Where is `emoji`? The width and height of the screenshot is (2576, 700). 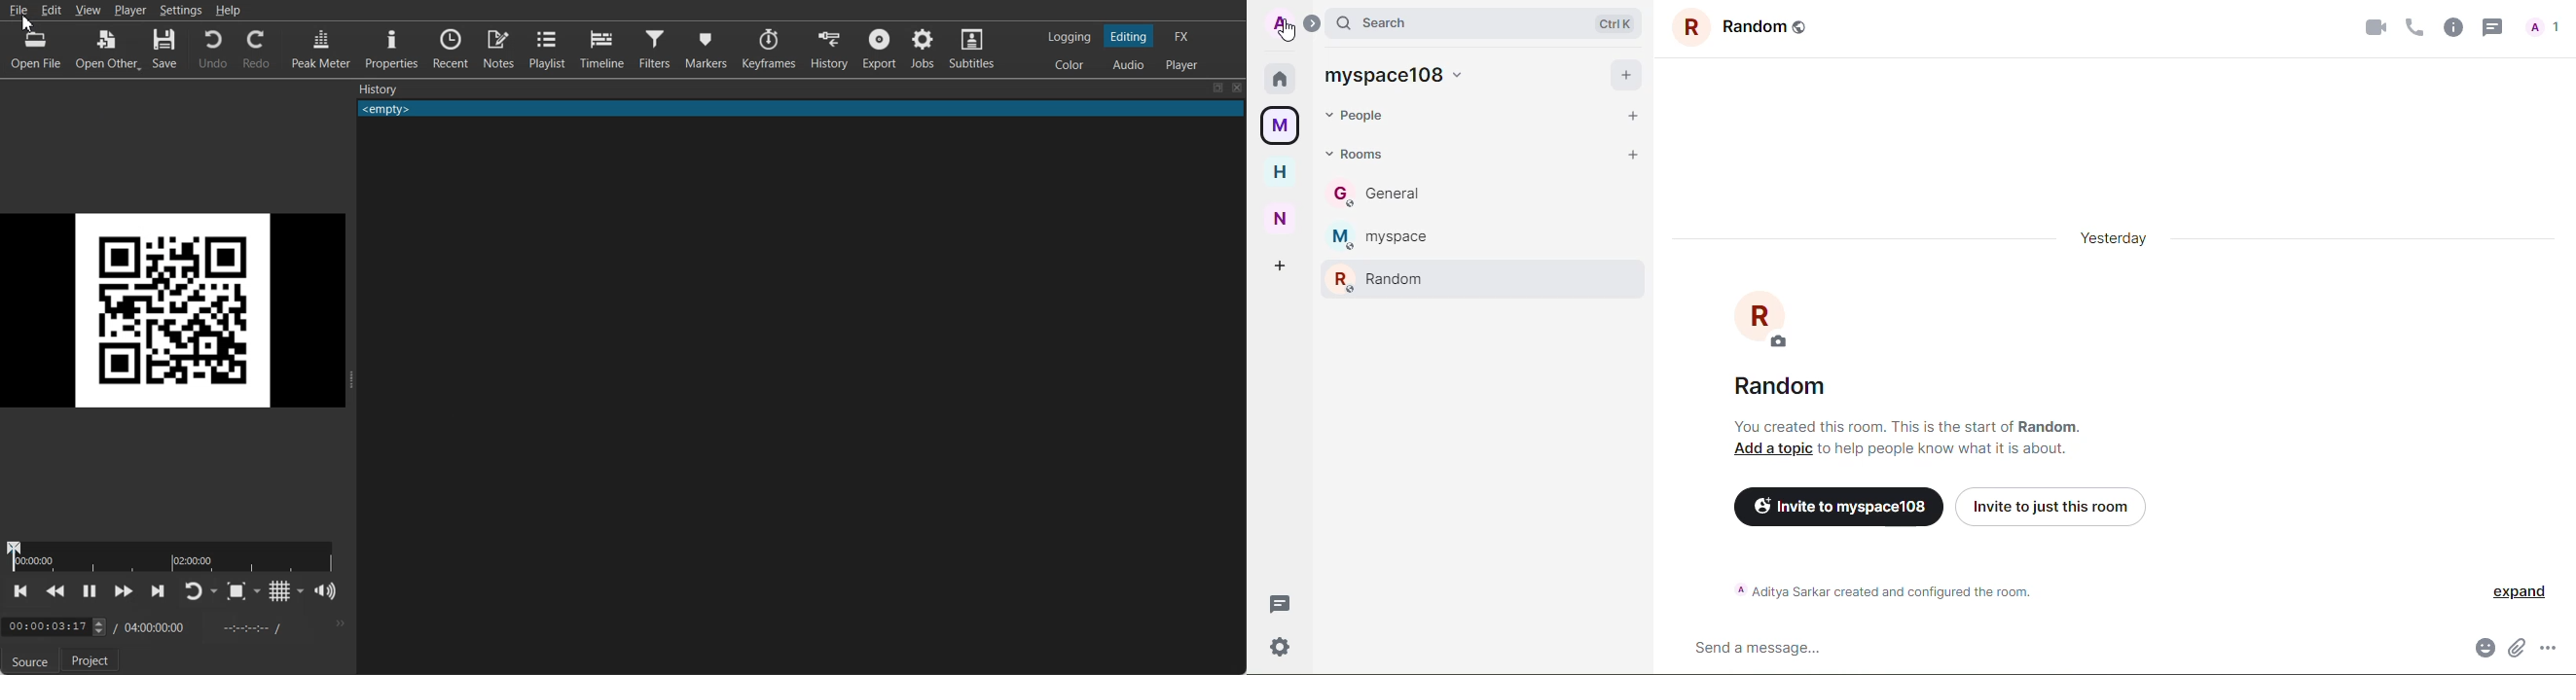 emoji is located at coordinates (2484, 648).